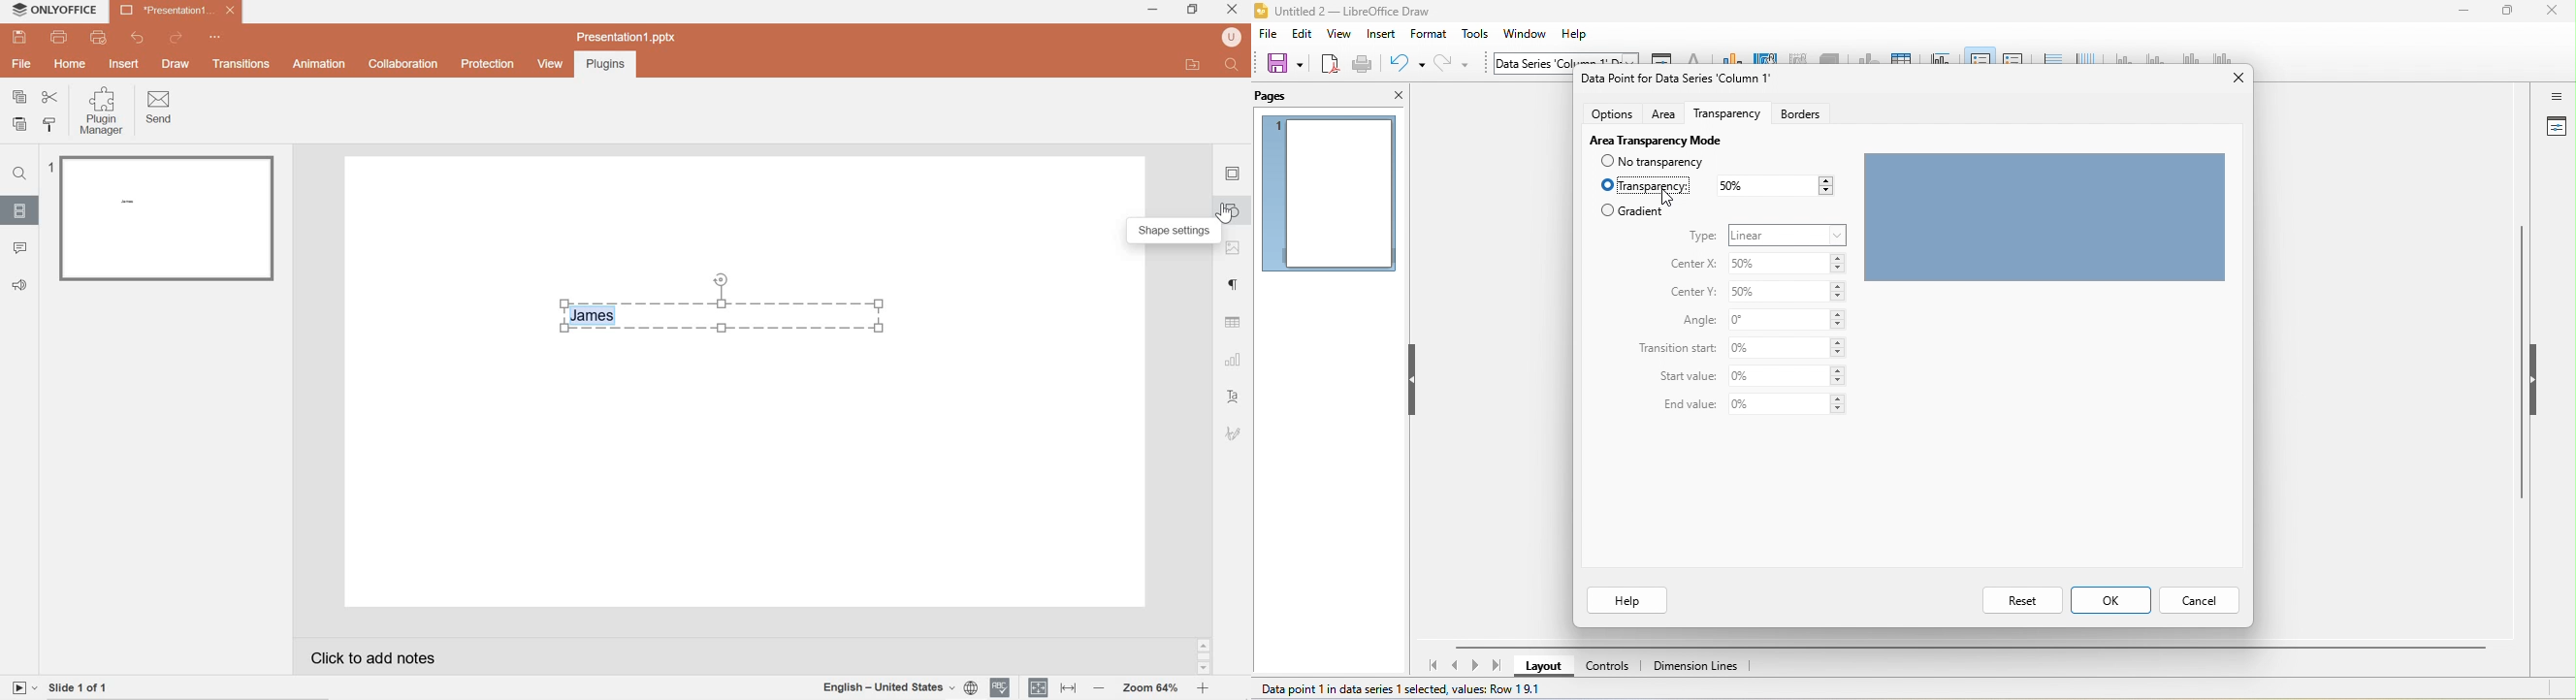 This screenshot has width=2576, height=700. I want to click on scrollbar, so click(1204, 657).